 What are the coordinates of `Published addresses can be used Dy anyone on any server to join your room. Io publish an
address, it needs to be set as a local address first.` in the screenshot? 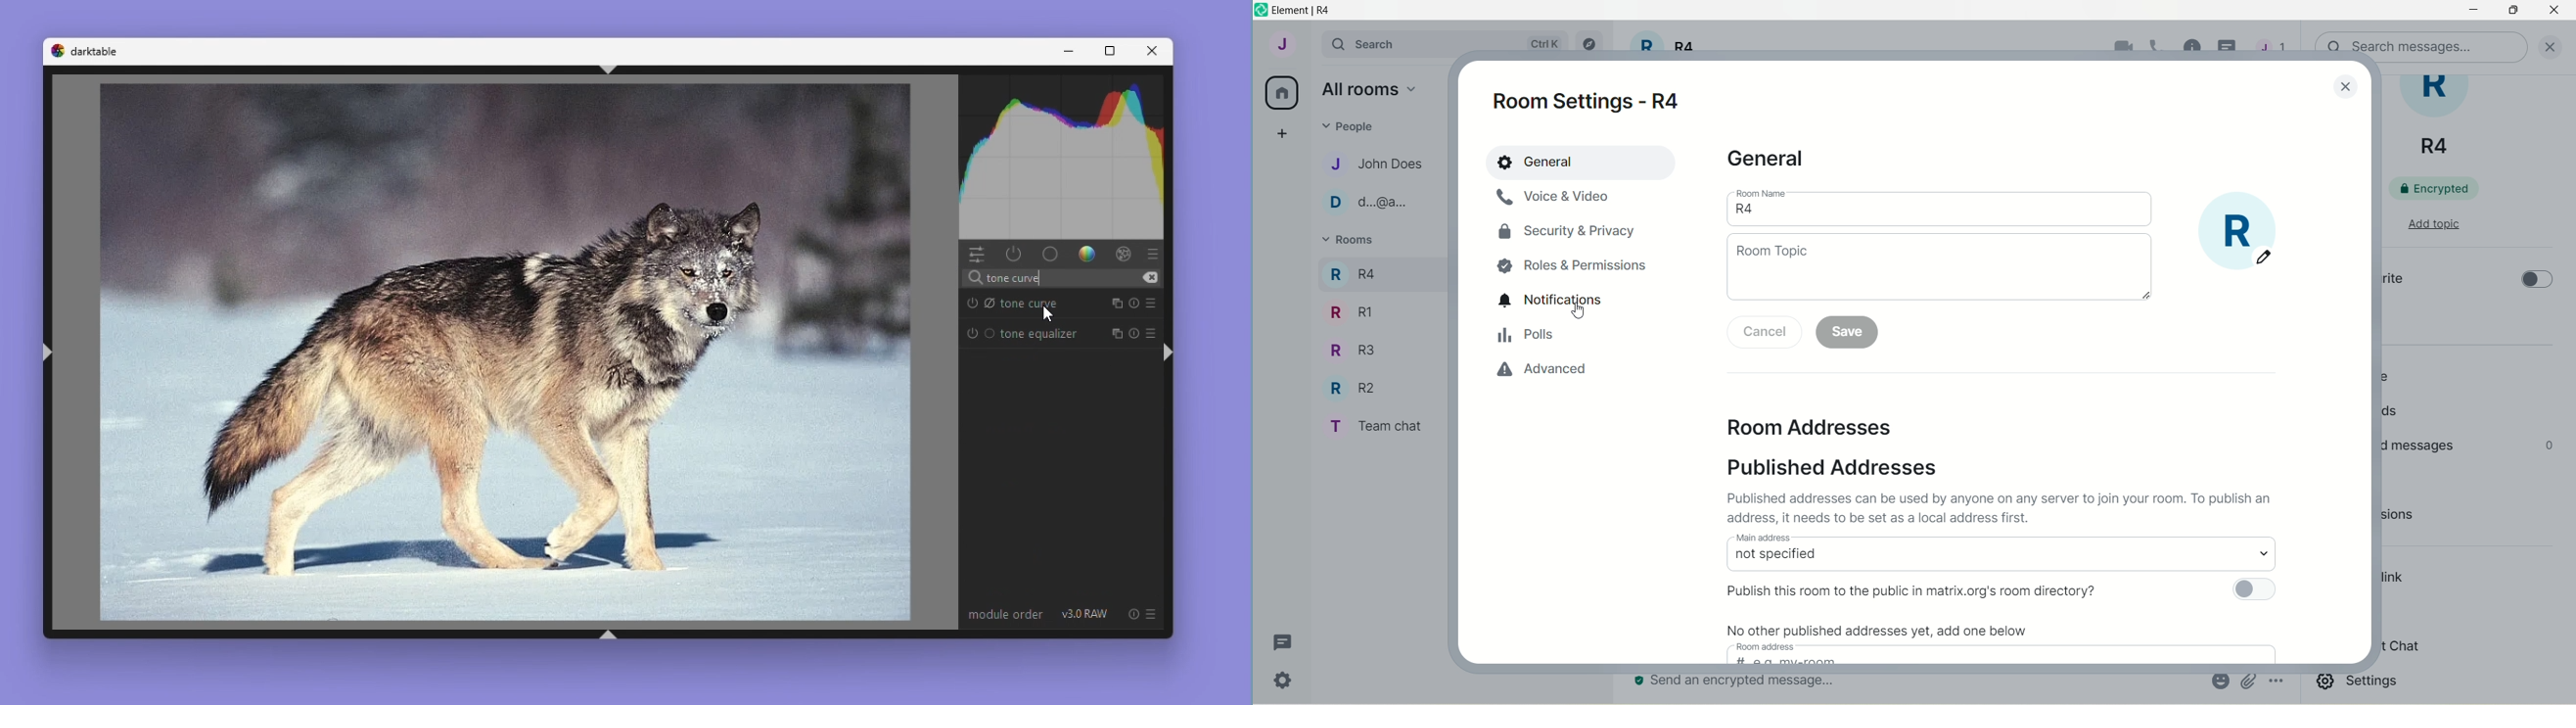 It's located at (2007, 506).